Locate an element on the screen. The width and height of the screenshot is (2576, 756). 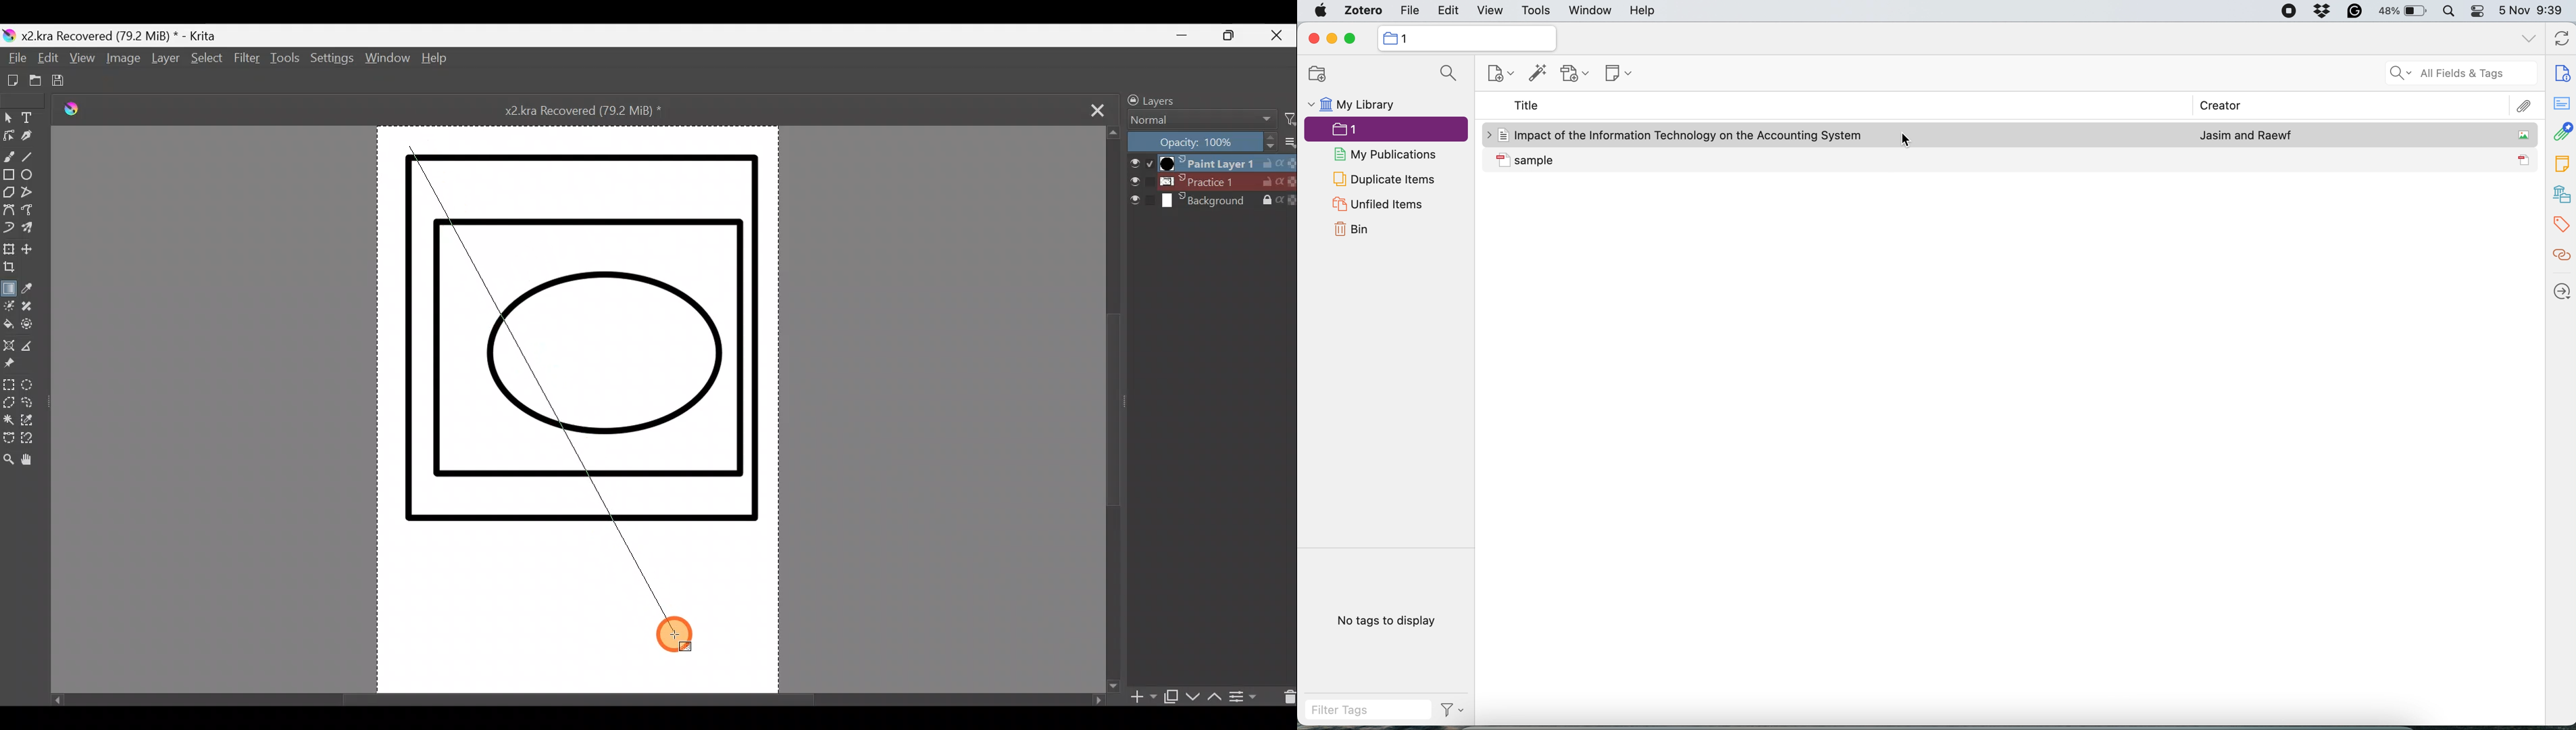
Open existing document is located at coordinates (30, 81).